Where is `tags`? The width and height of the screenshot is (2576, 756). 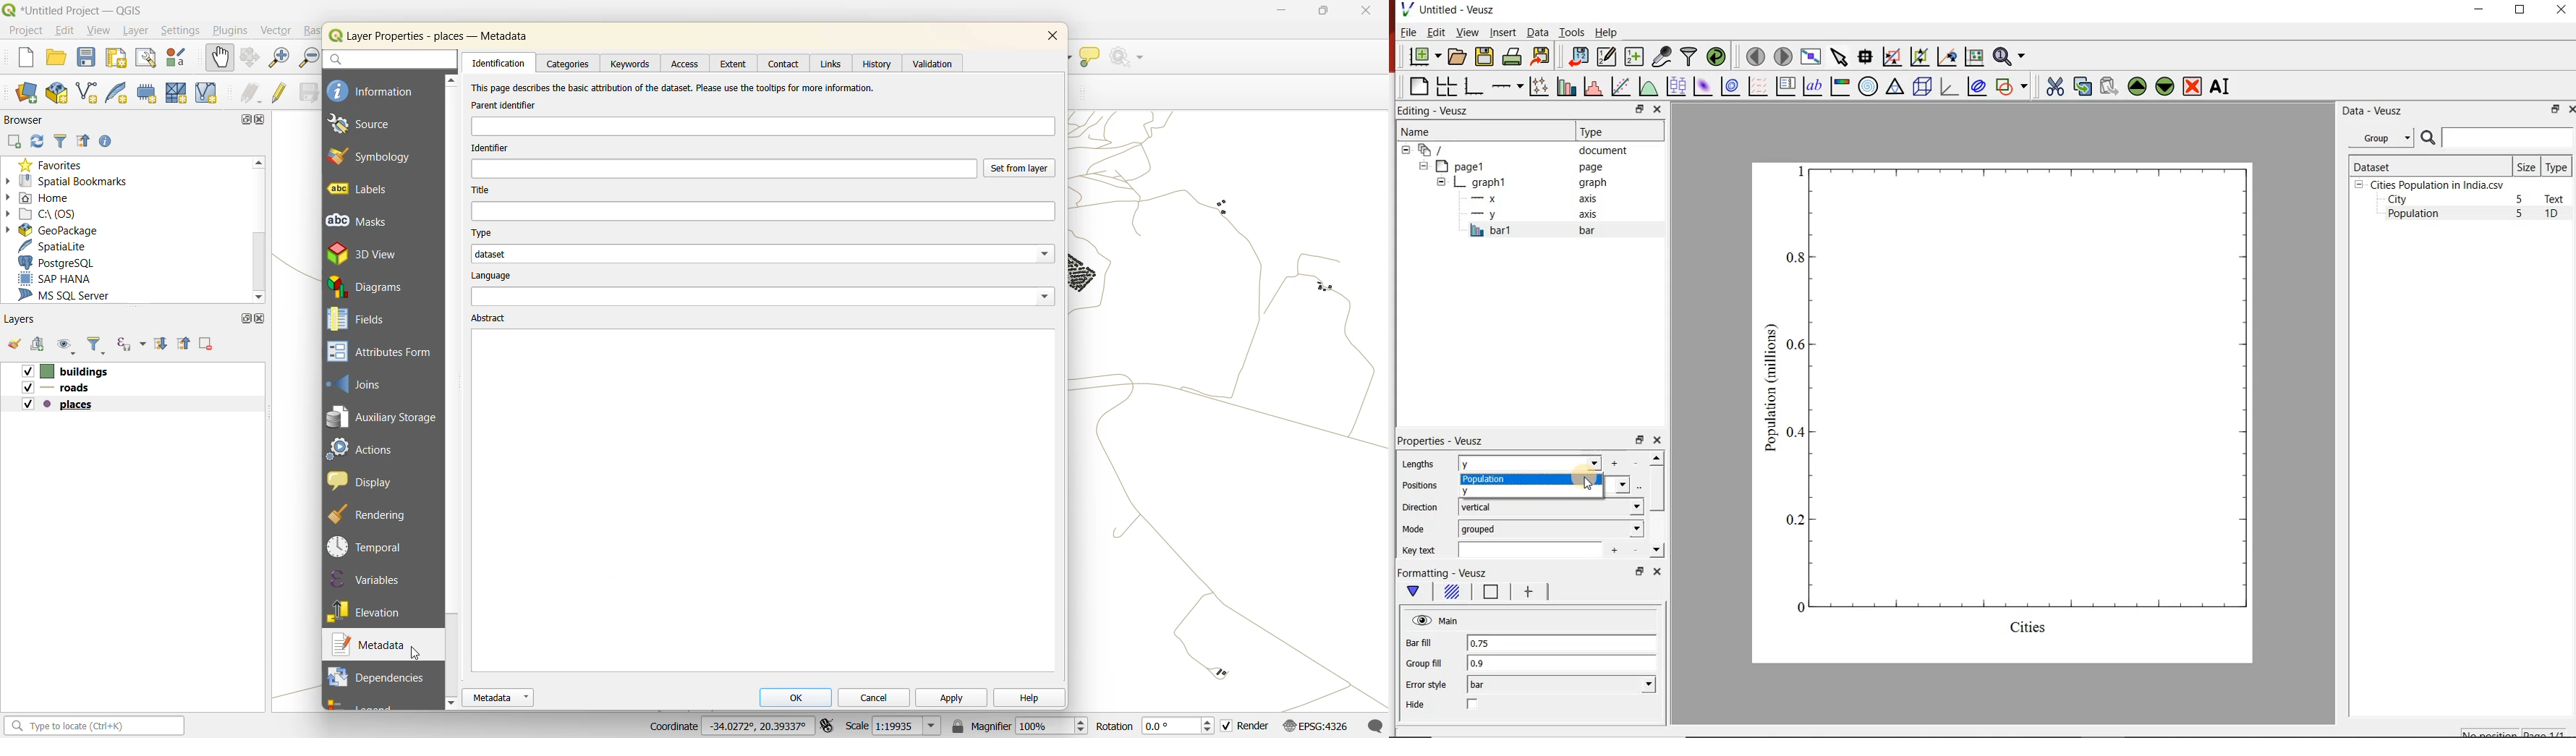 tags is located at coordinates (763, 255).